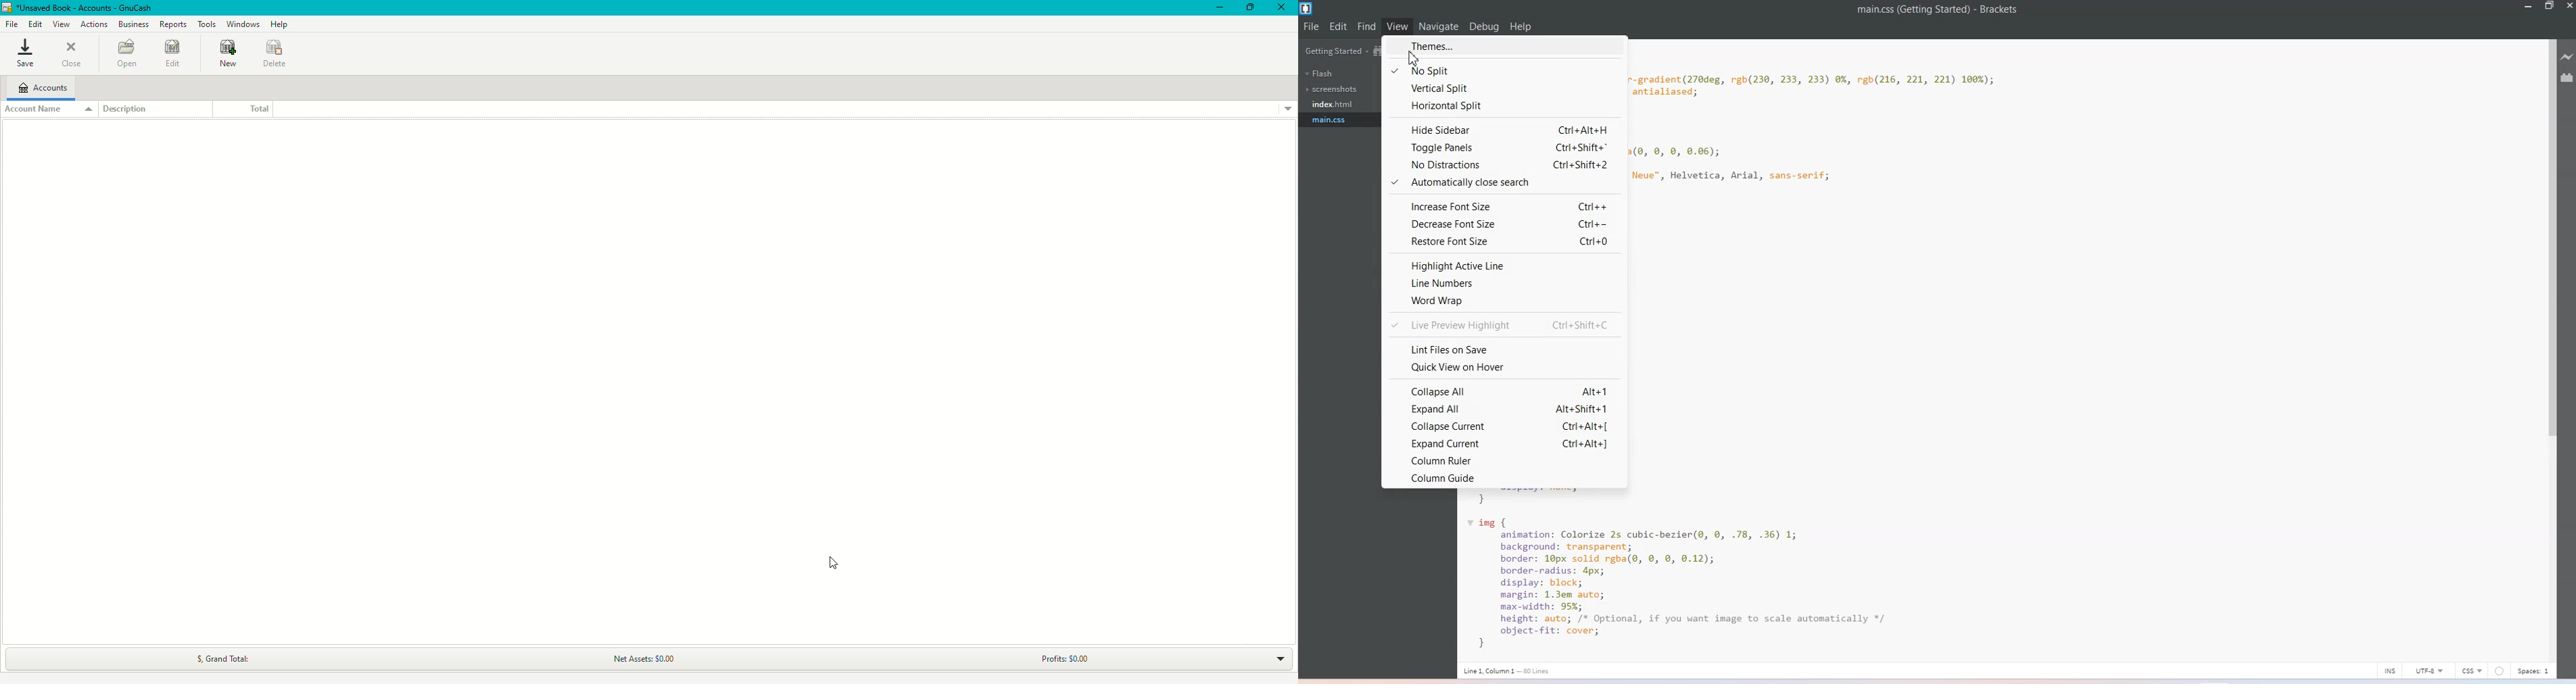  Describe the element at coordinates (1504, 442) in the screenshot. I see `Expand current` at that location.